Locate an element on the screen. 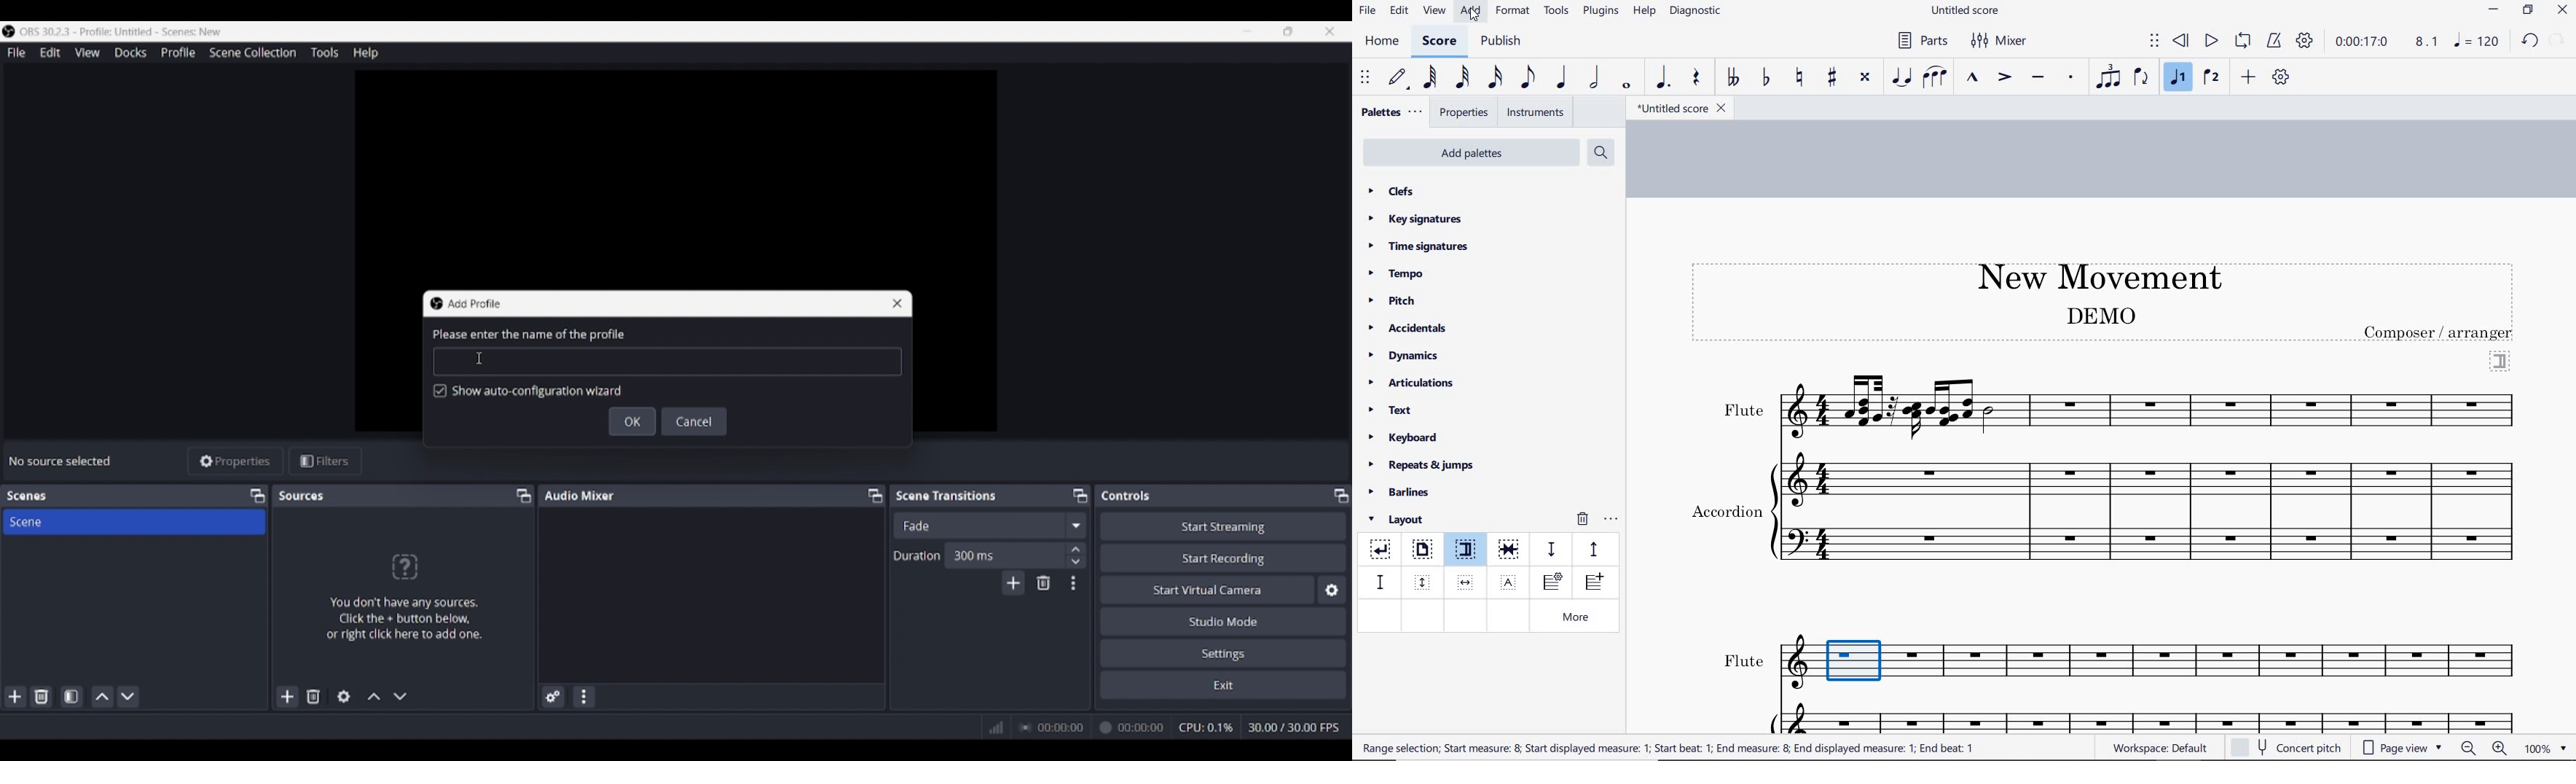 Image resolution: width=2576 pixels, height=784 pixels. Float controls panel is located at coordinates (1341, 495).